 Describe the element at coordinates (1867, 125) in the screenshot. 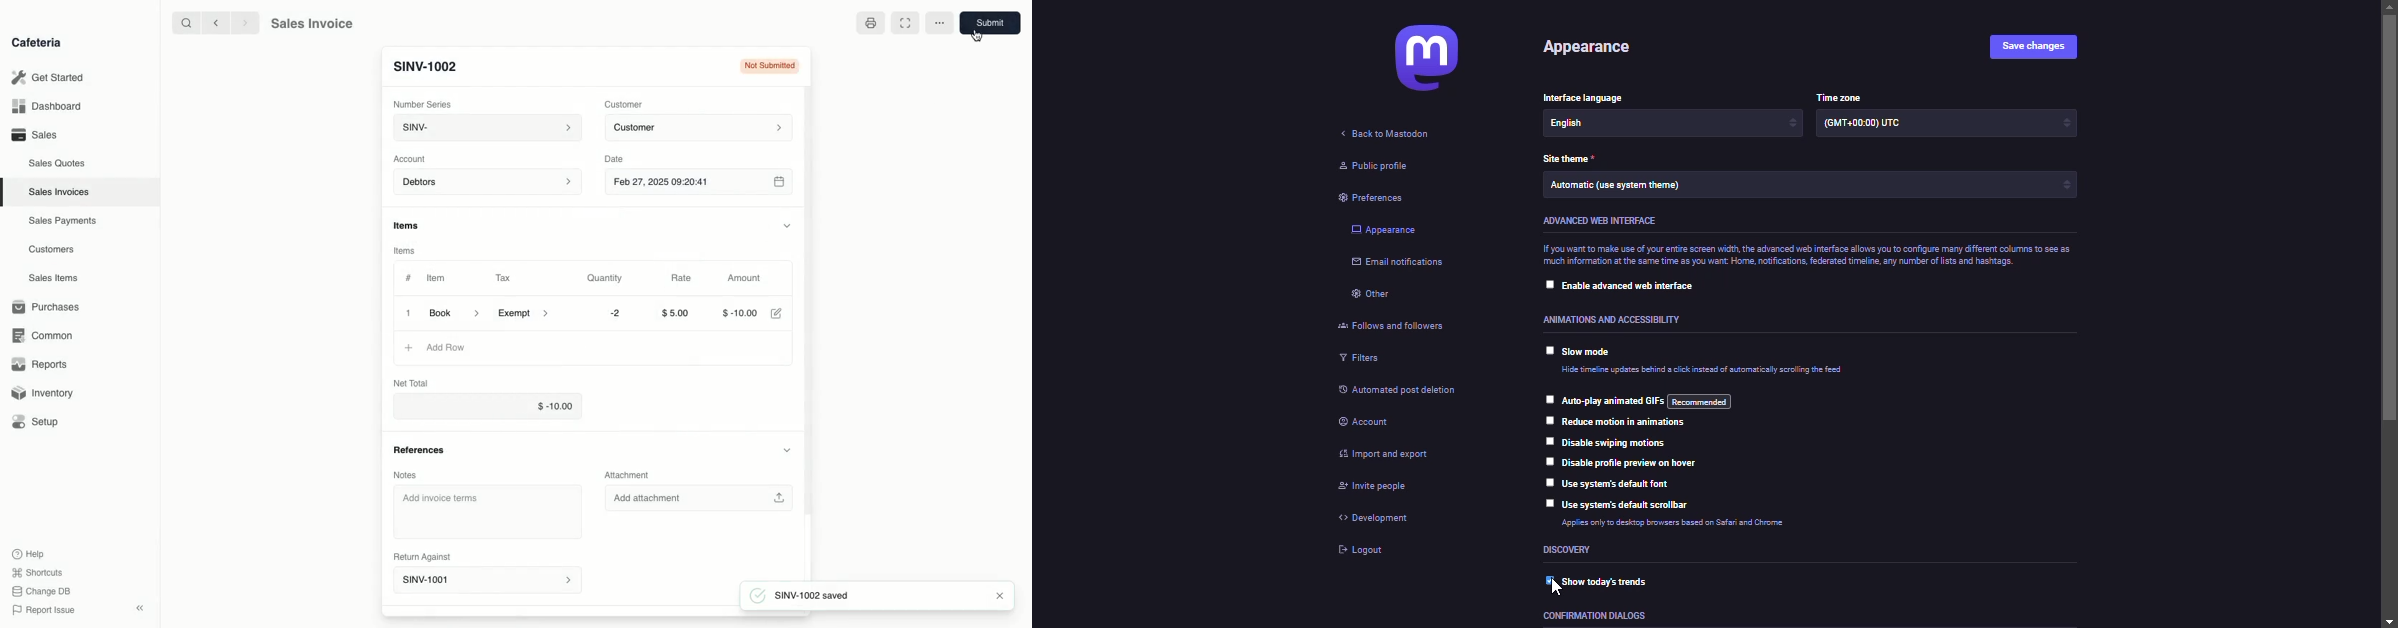

I see `time zone` at that location.